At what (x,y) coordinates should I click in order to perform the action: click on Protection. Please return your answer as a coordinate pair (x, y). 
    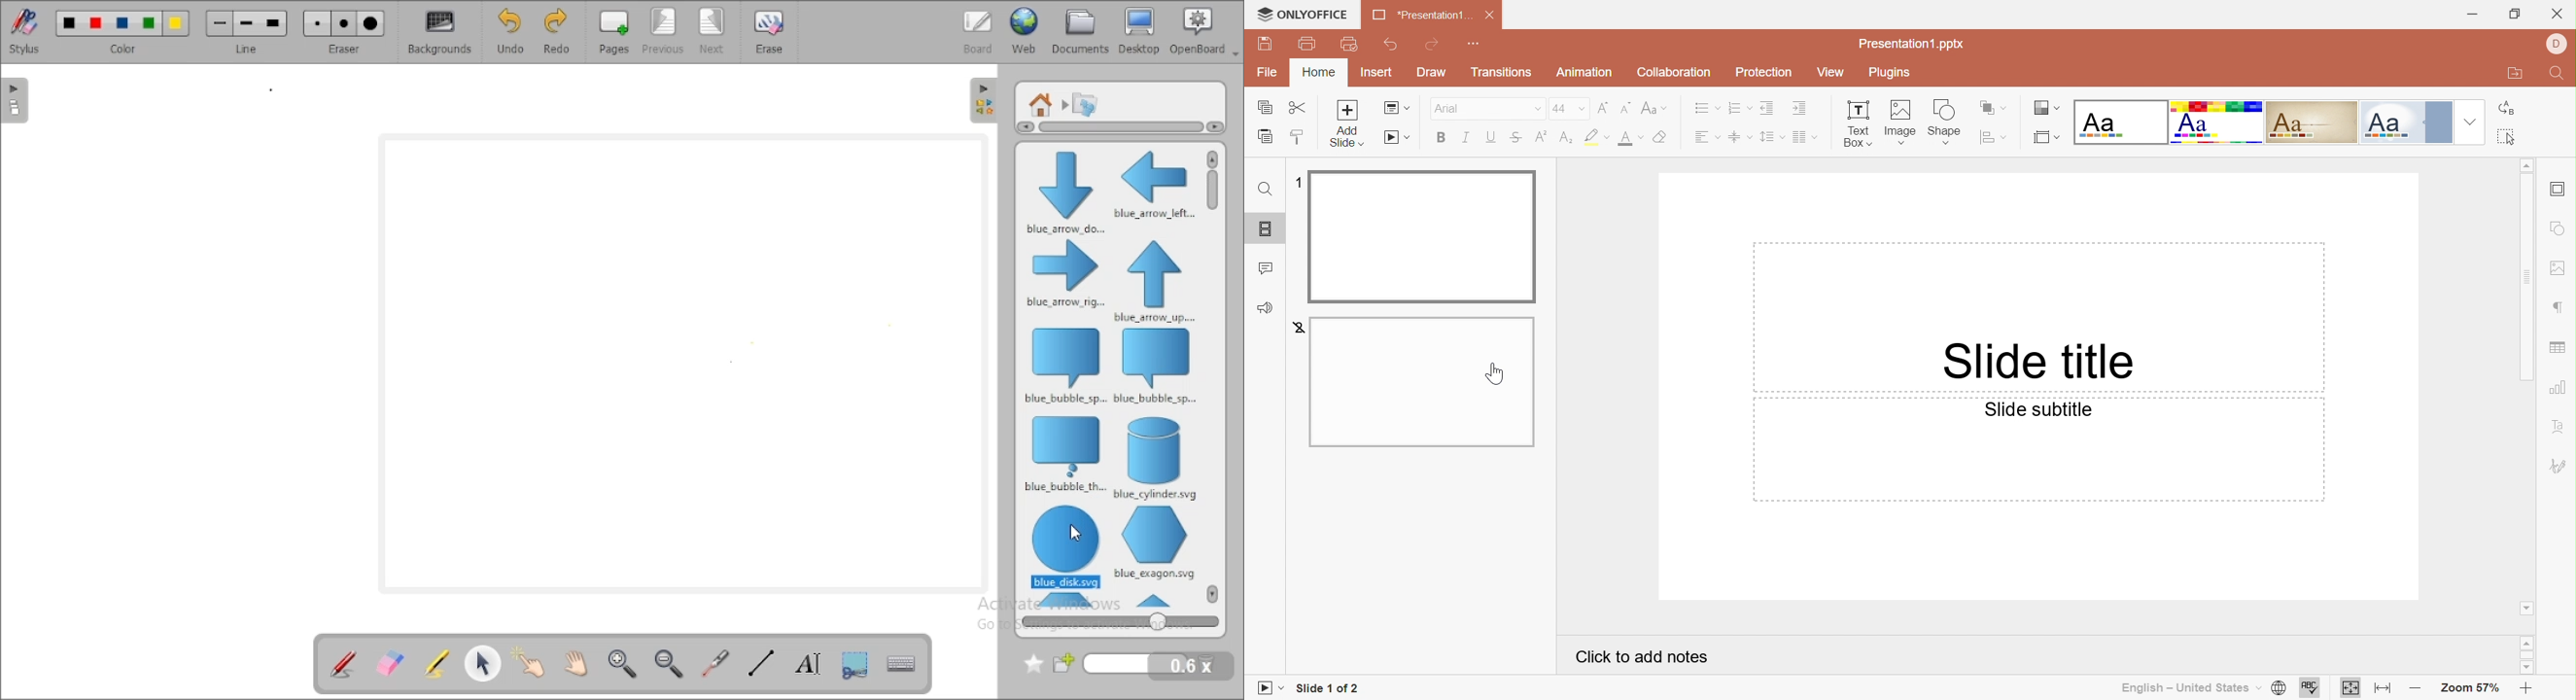
    Looking at the image, I should click on (1762, 70).